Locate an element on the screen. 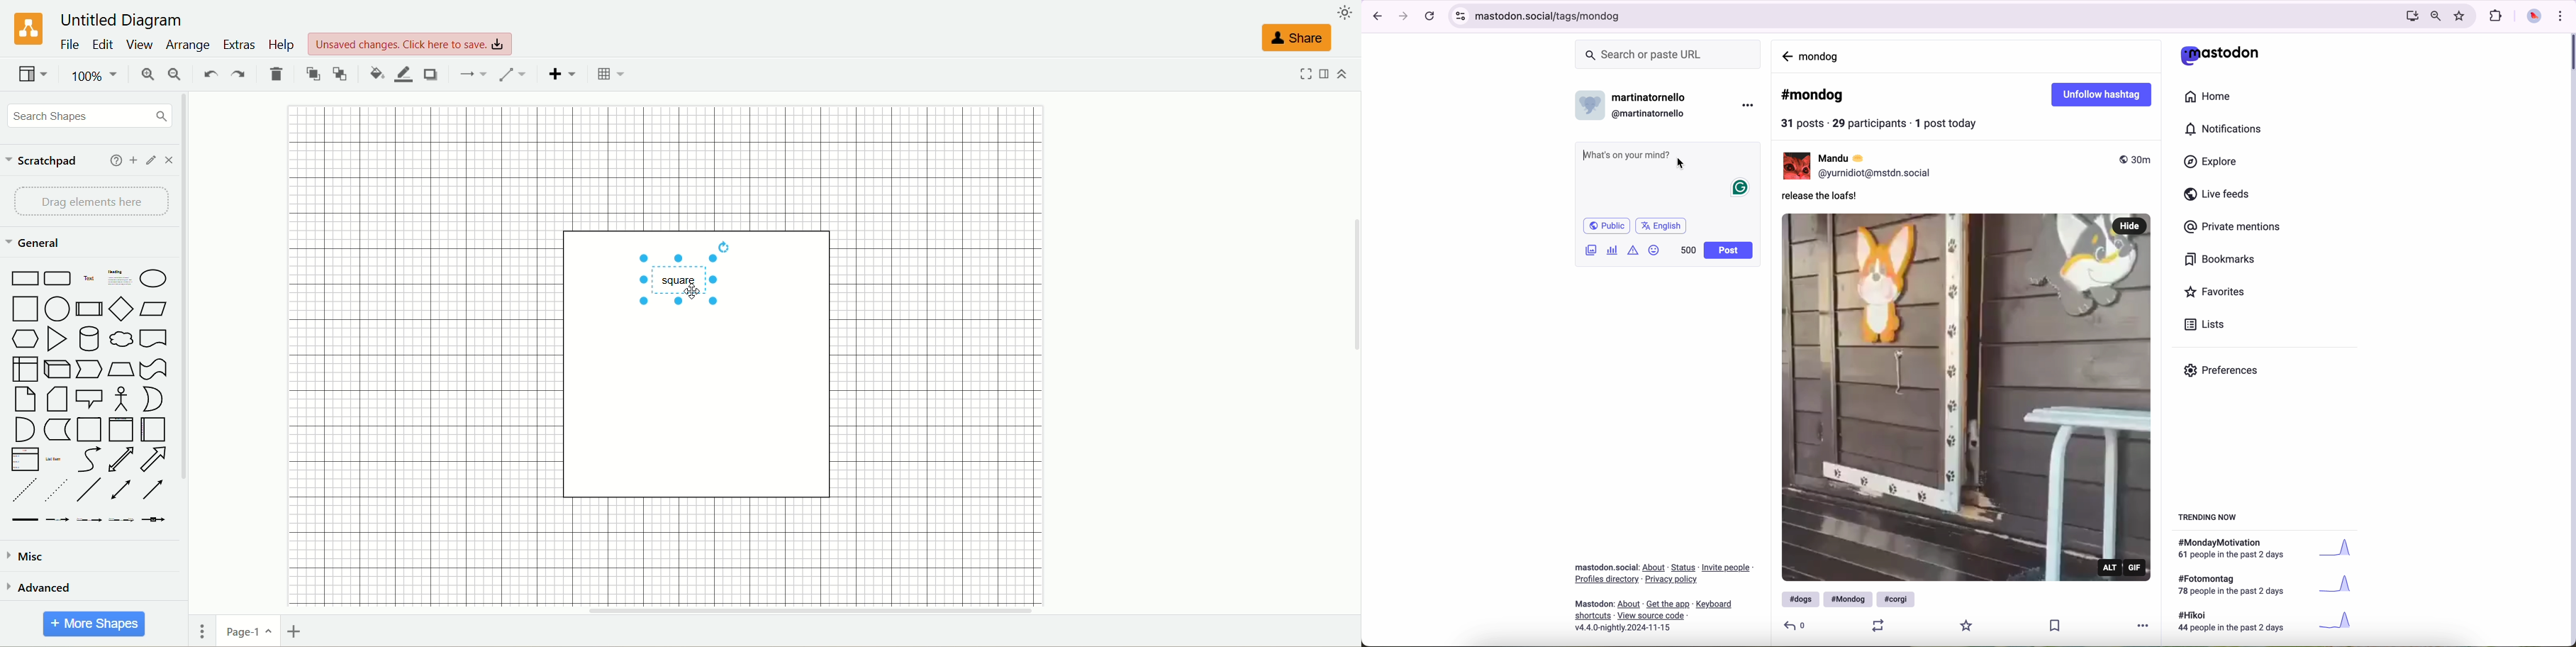 The image size is (2576, 672). shadow is located at coordinates (431, 74).